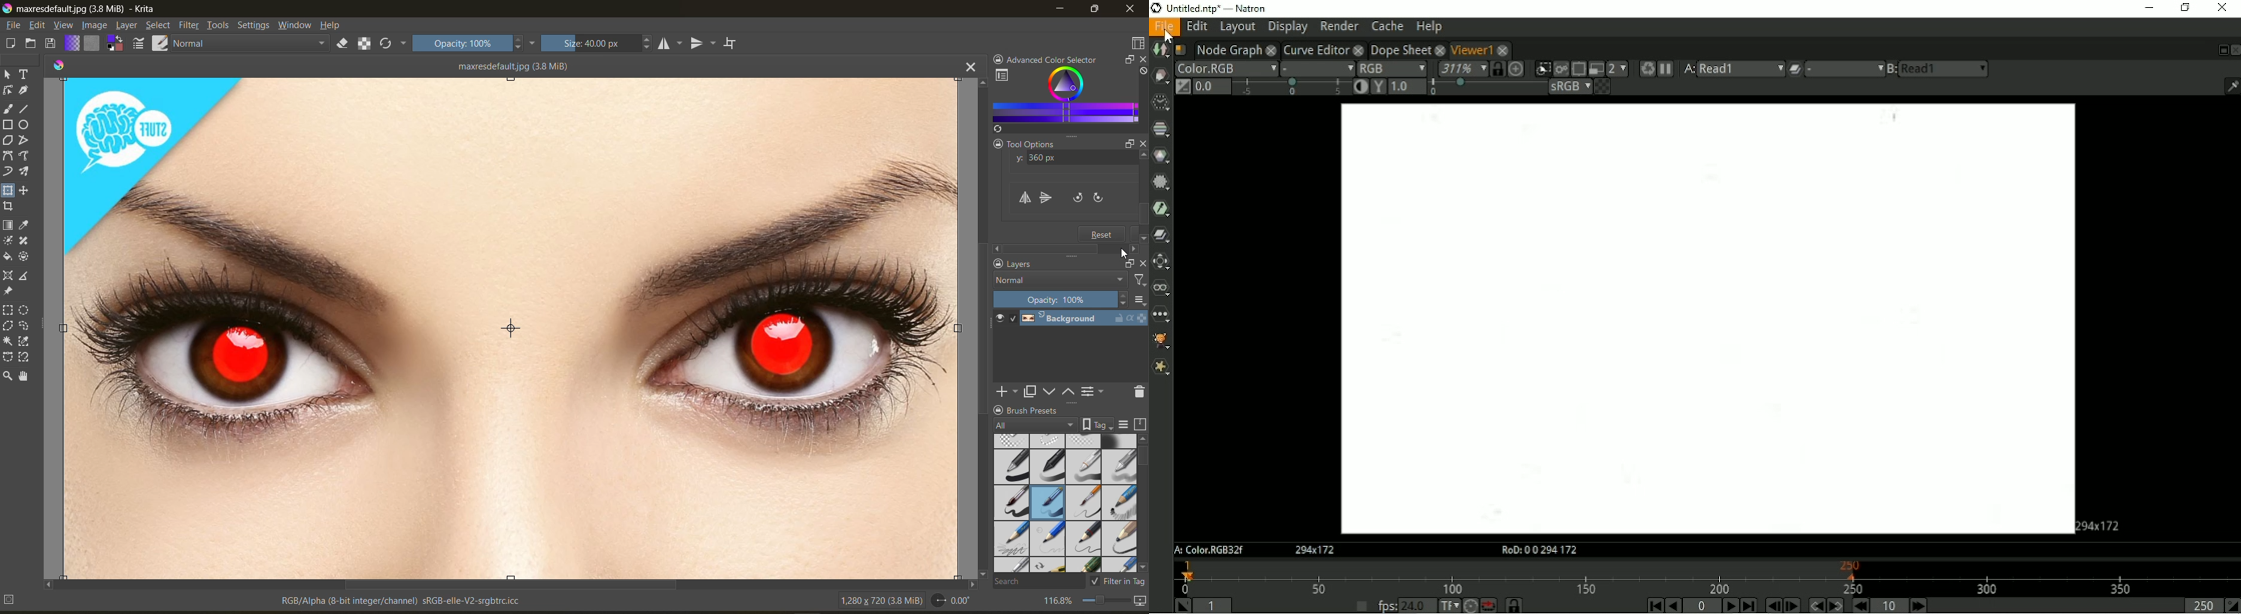  Describe the element at coordinates (25, 278) in the screenshot. I see `tool` at that location.